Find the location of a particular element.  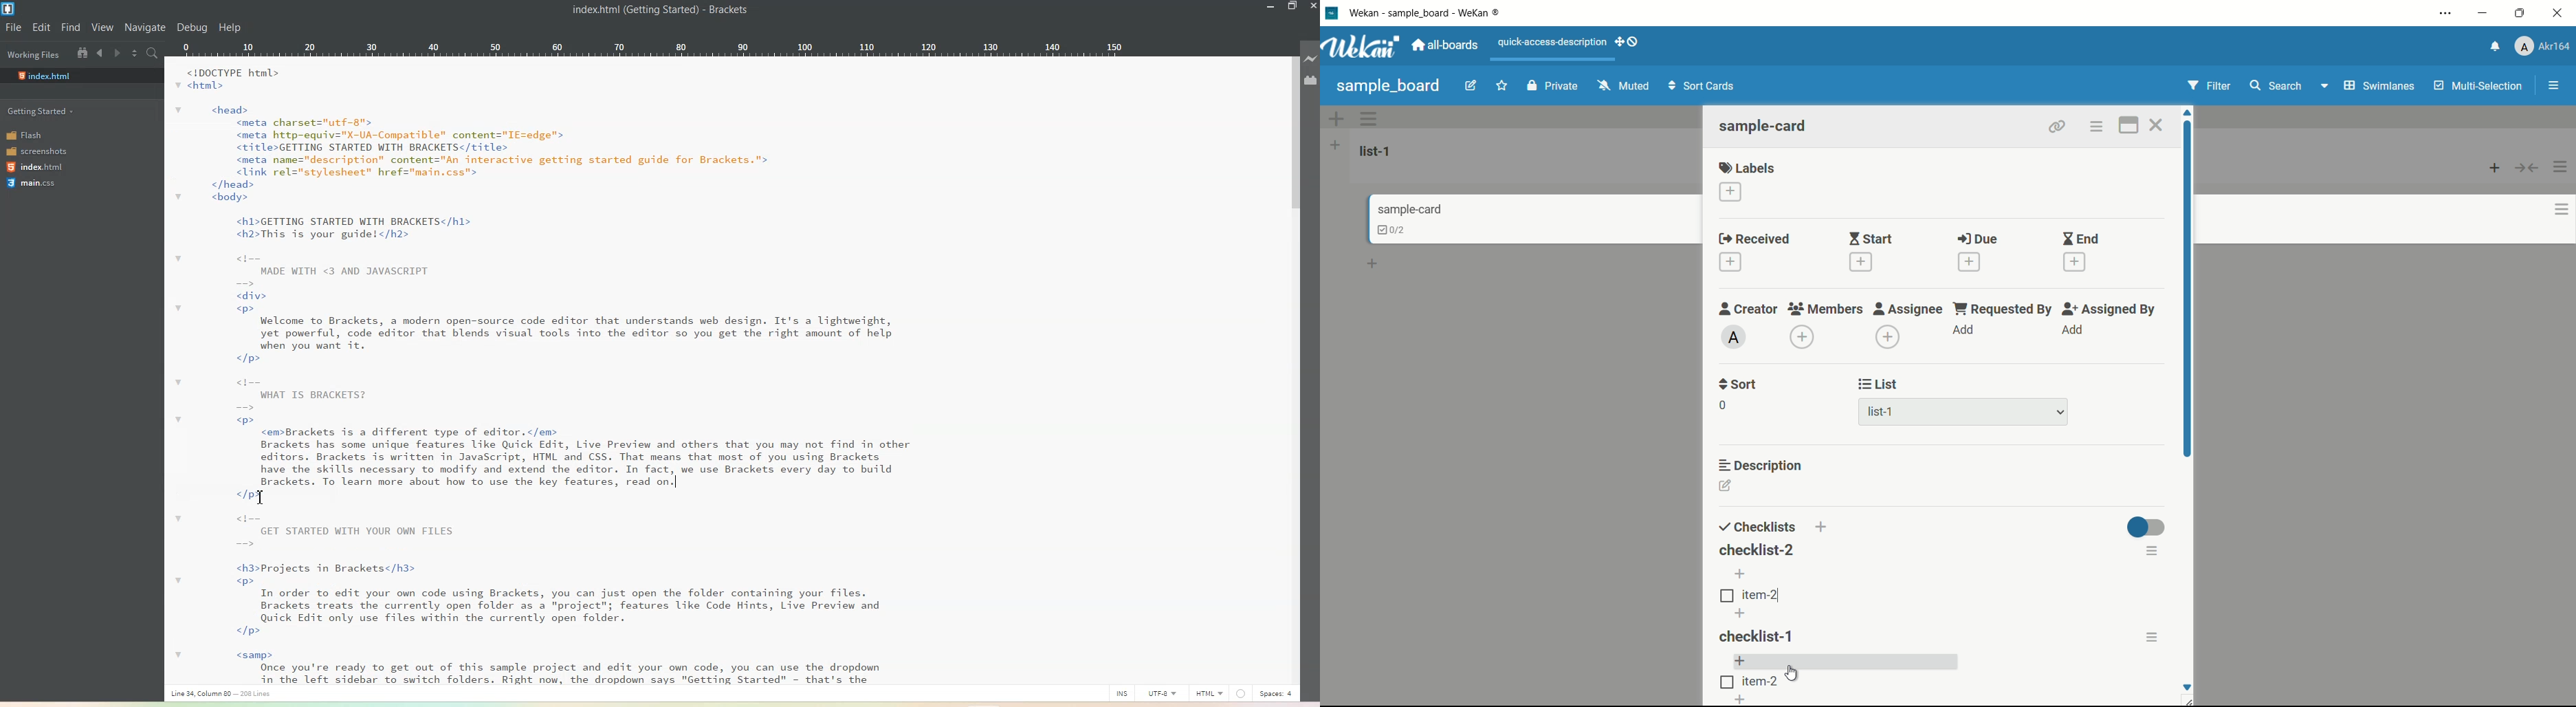

index.html is located at coordinates (38, 168).